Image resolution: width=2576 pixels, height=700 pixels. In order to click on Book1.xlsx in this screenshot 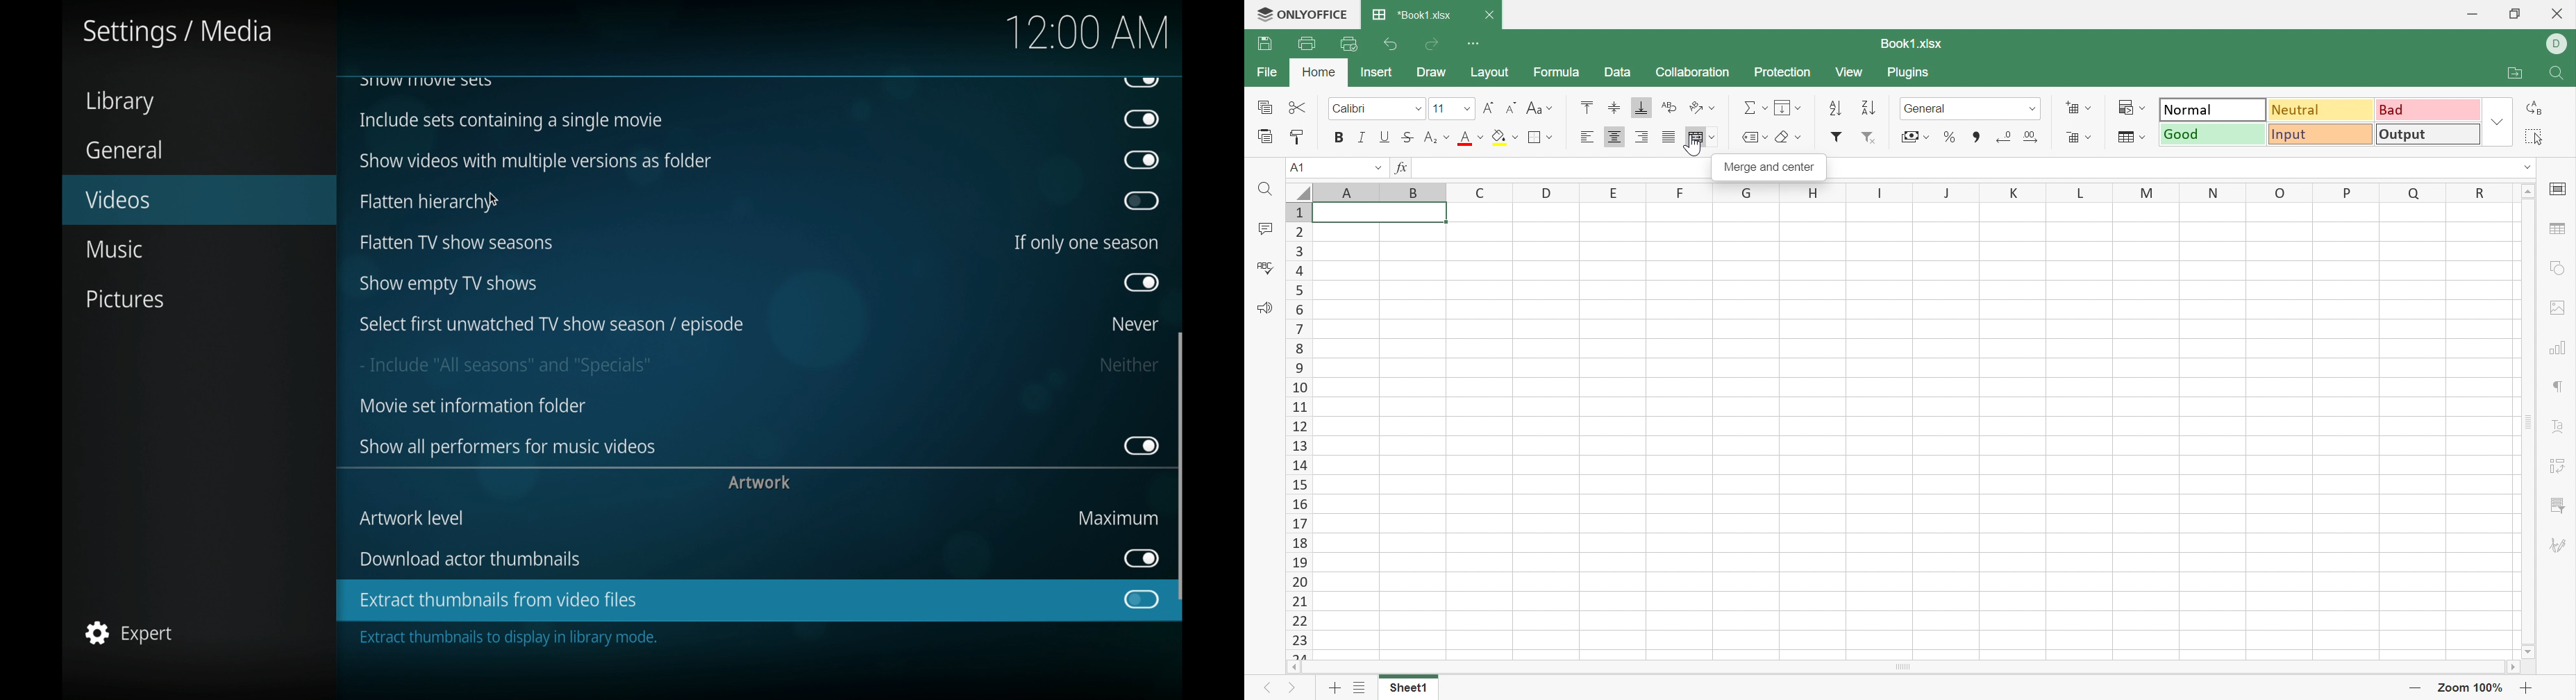, I will do `click(1912, 44)`.